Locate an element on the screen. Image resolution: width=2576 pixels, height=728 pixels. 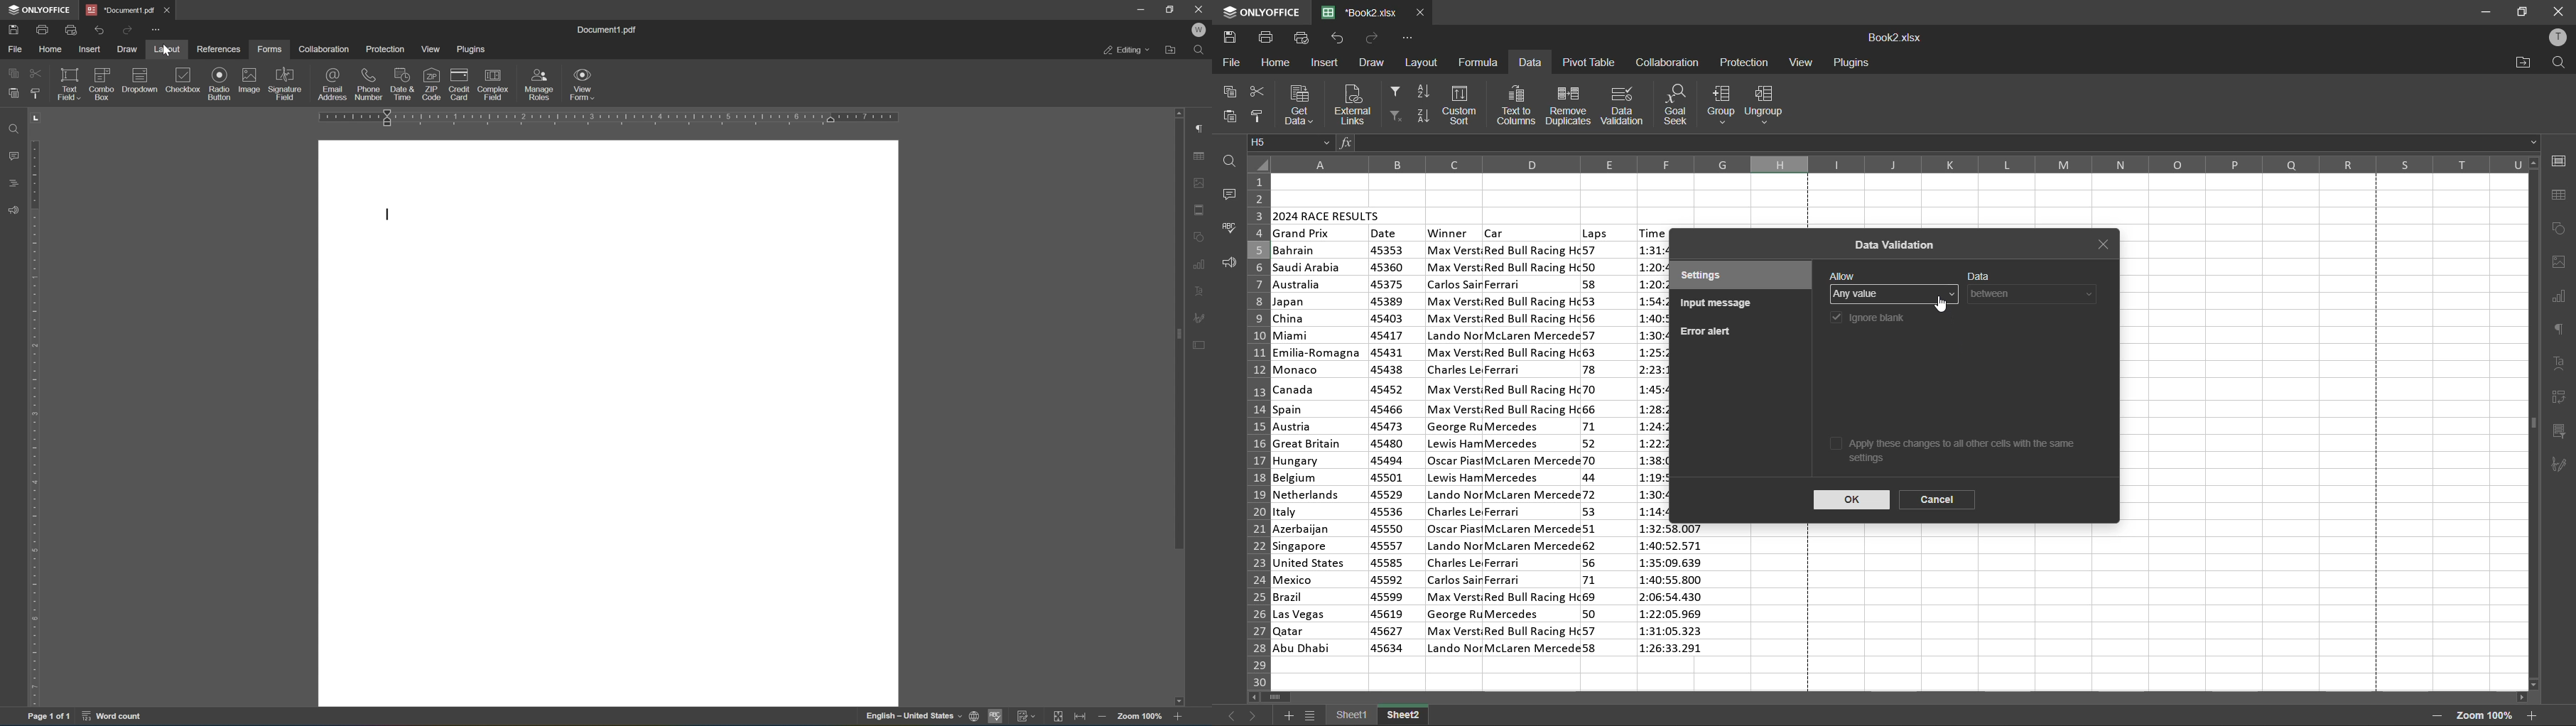
cursor is located at coordinates (1942, 303).